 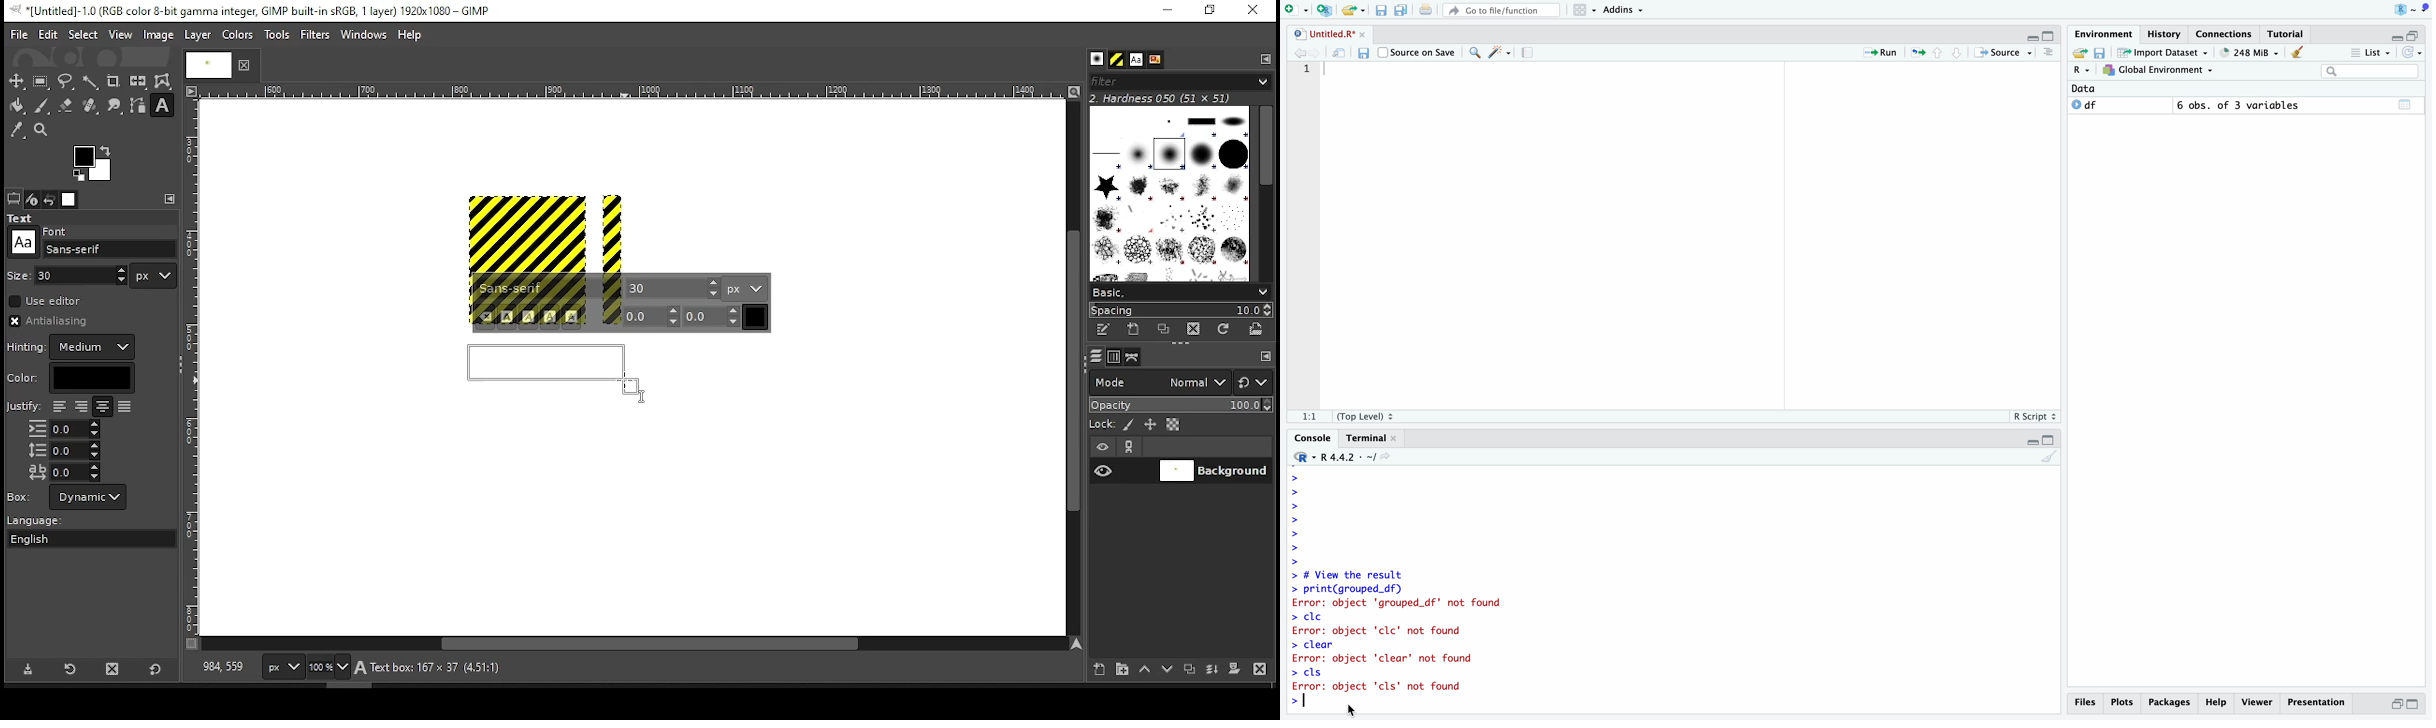 I want to click on Hide, so click(x=2031, y=440).